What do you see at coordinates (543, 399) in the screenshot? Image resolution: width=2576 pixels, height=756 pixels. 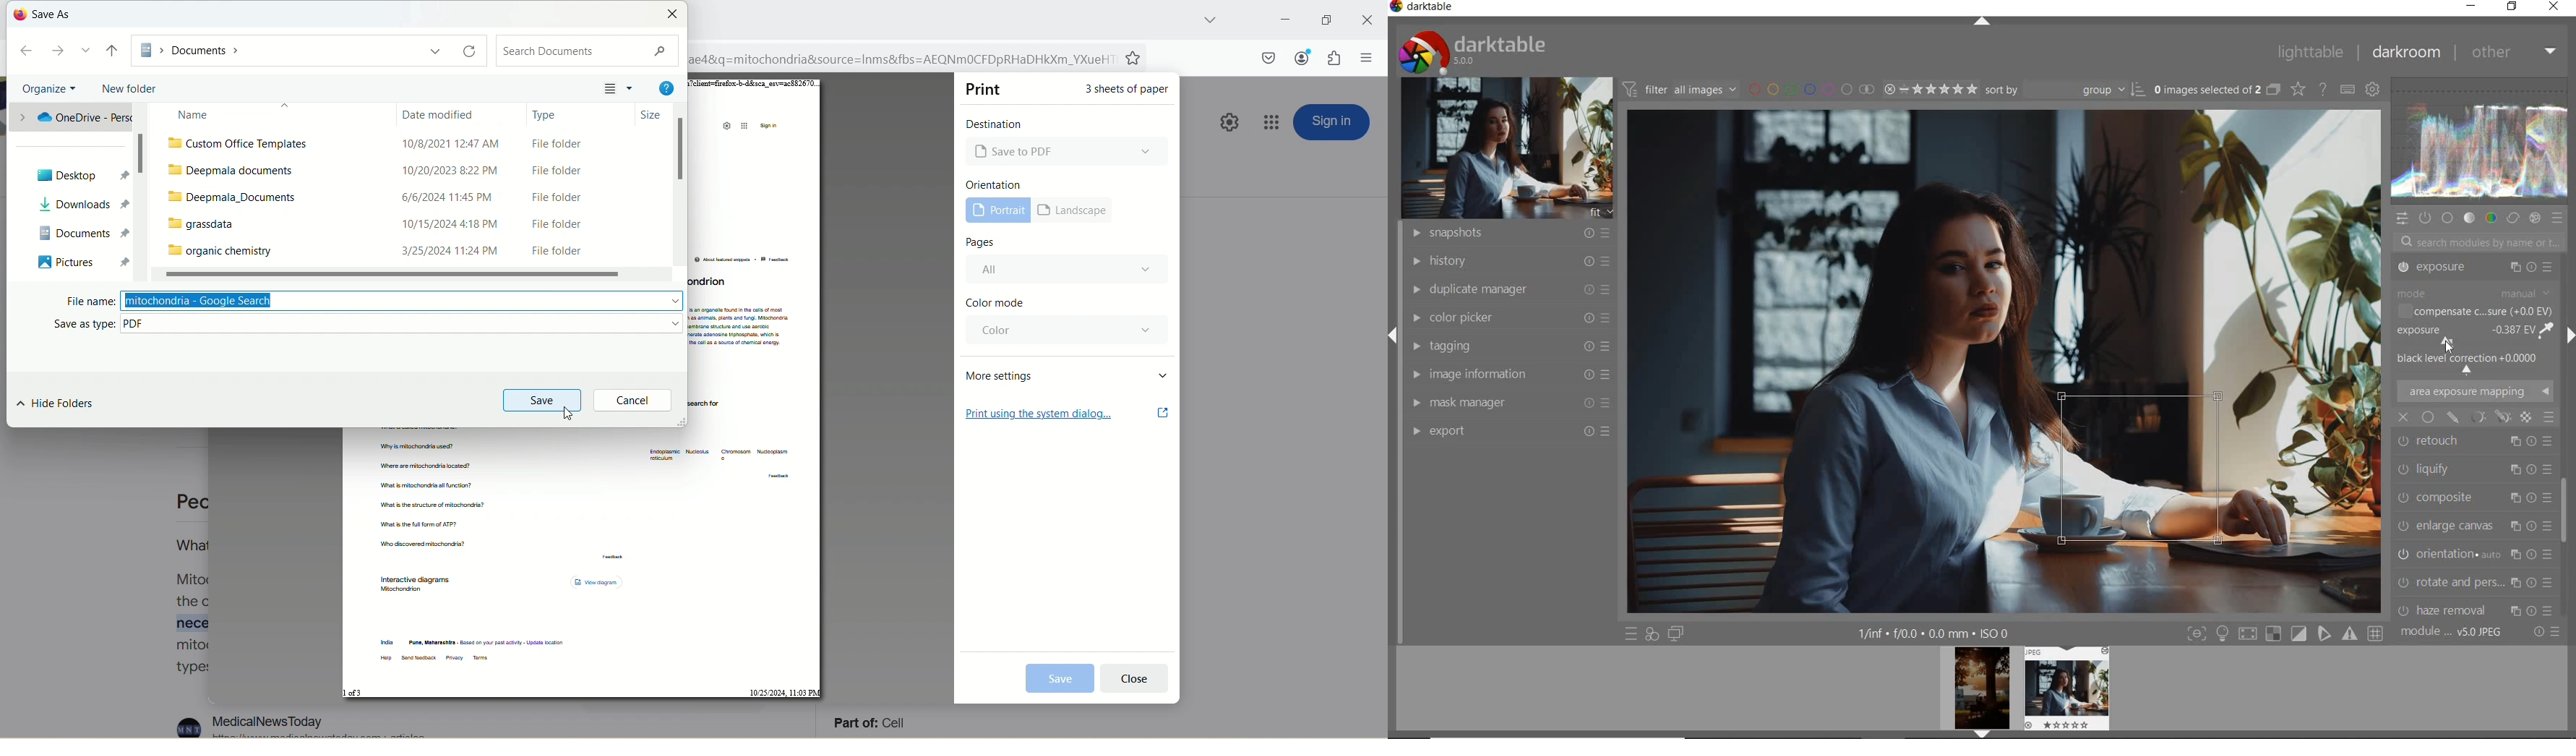 I see `save` at bounding box center [543, 399].